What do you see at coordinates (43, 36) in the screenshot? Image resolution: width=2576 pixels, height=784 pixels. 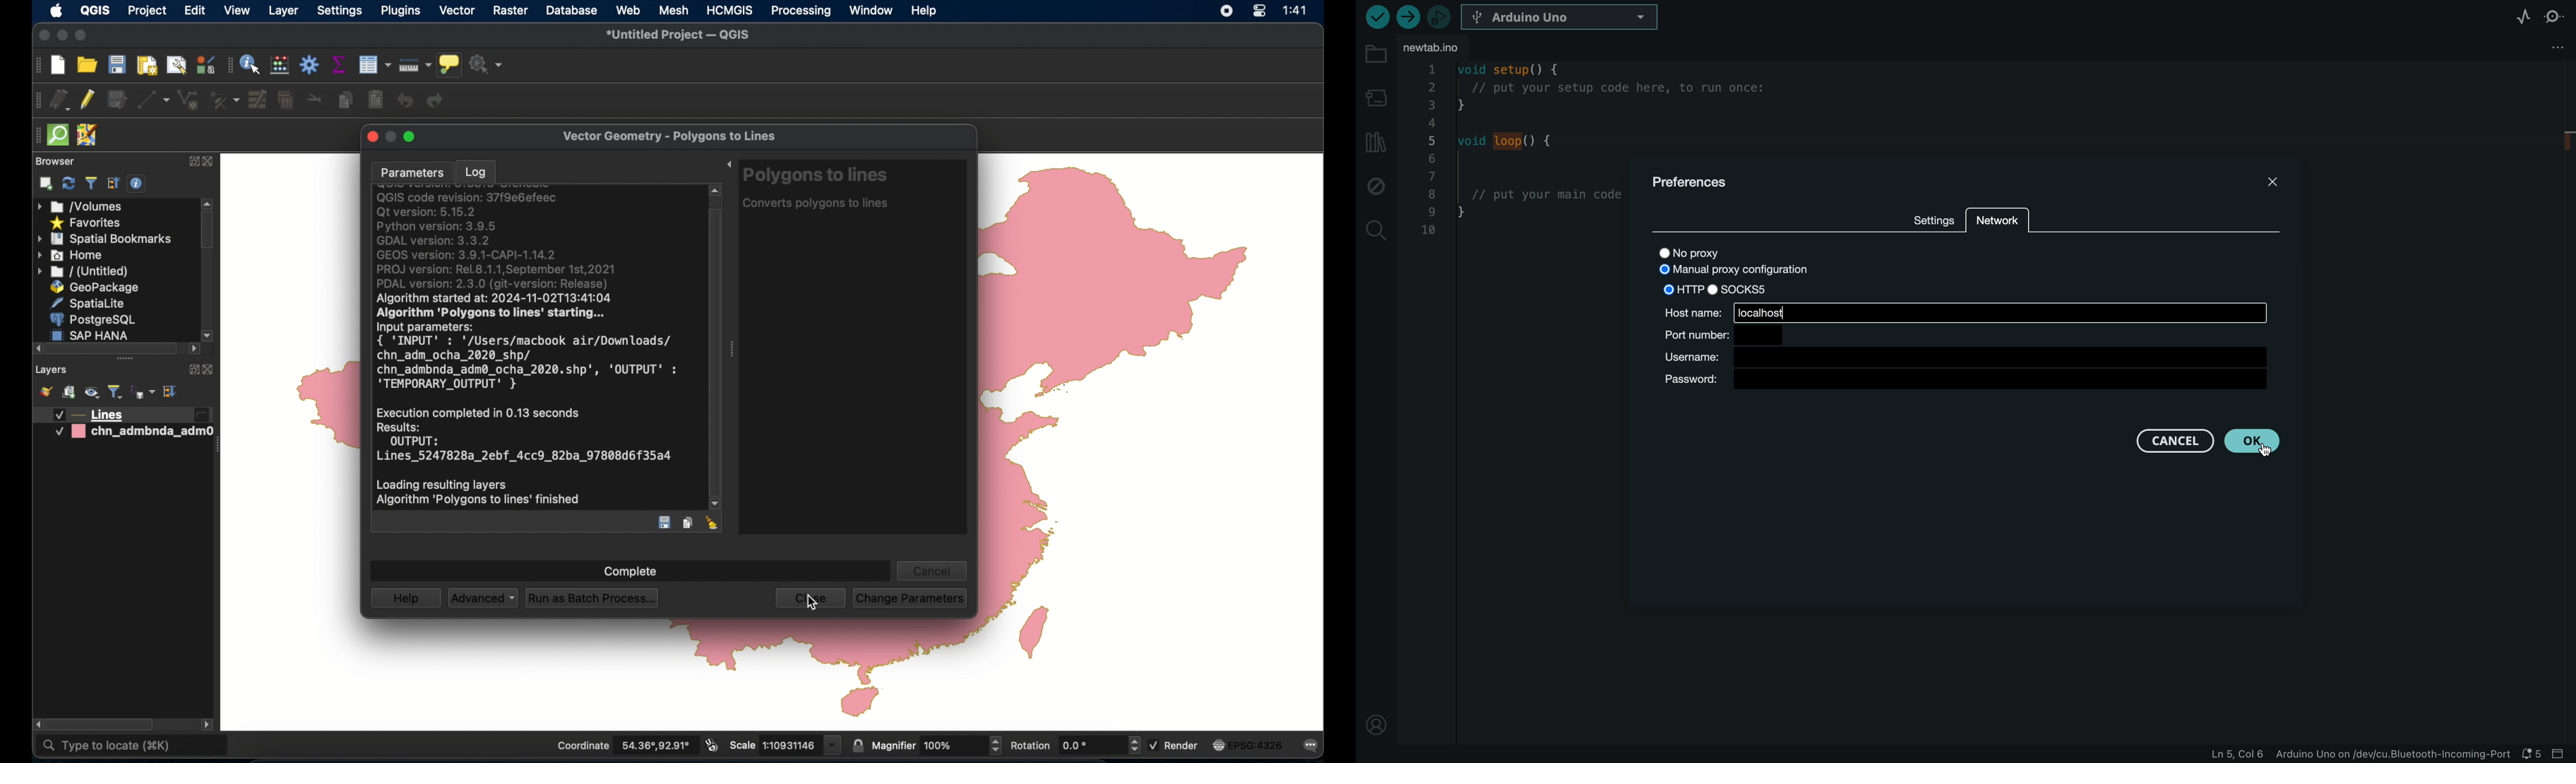 I see `close` at bounding box center [43, 36].